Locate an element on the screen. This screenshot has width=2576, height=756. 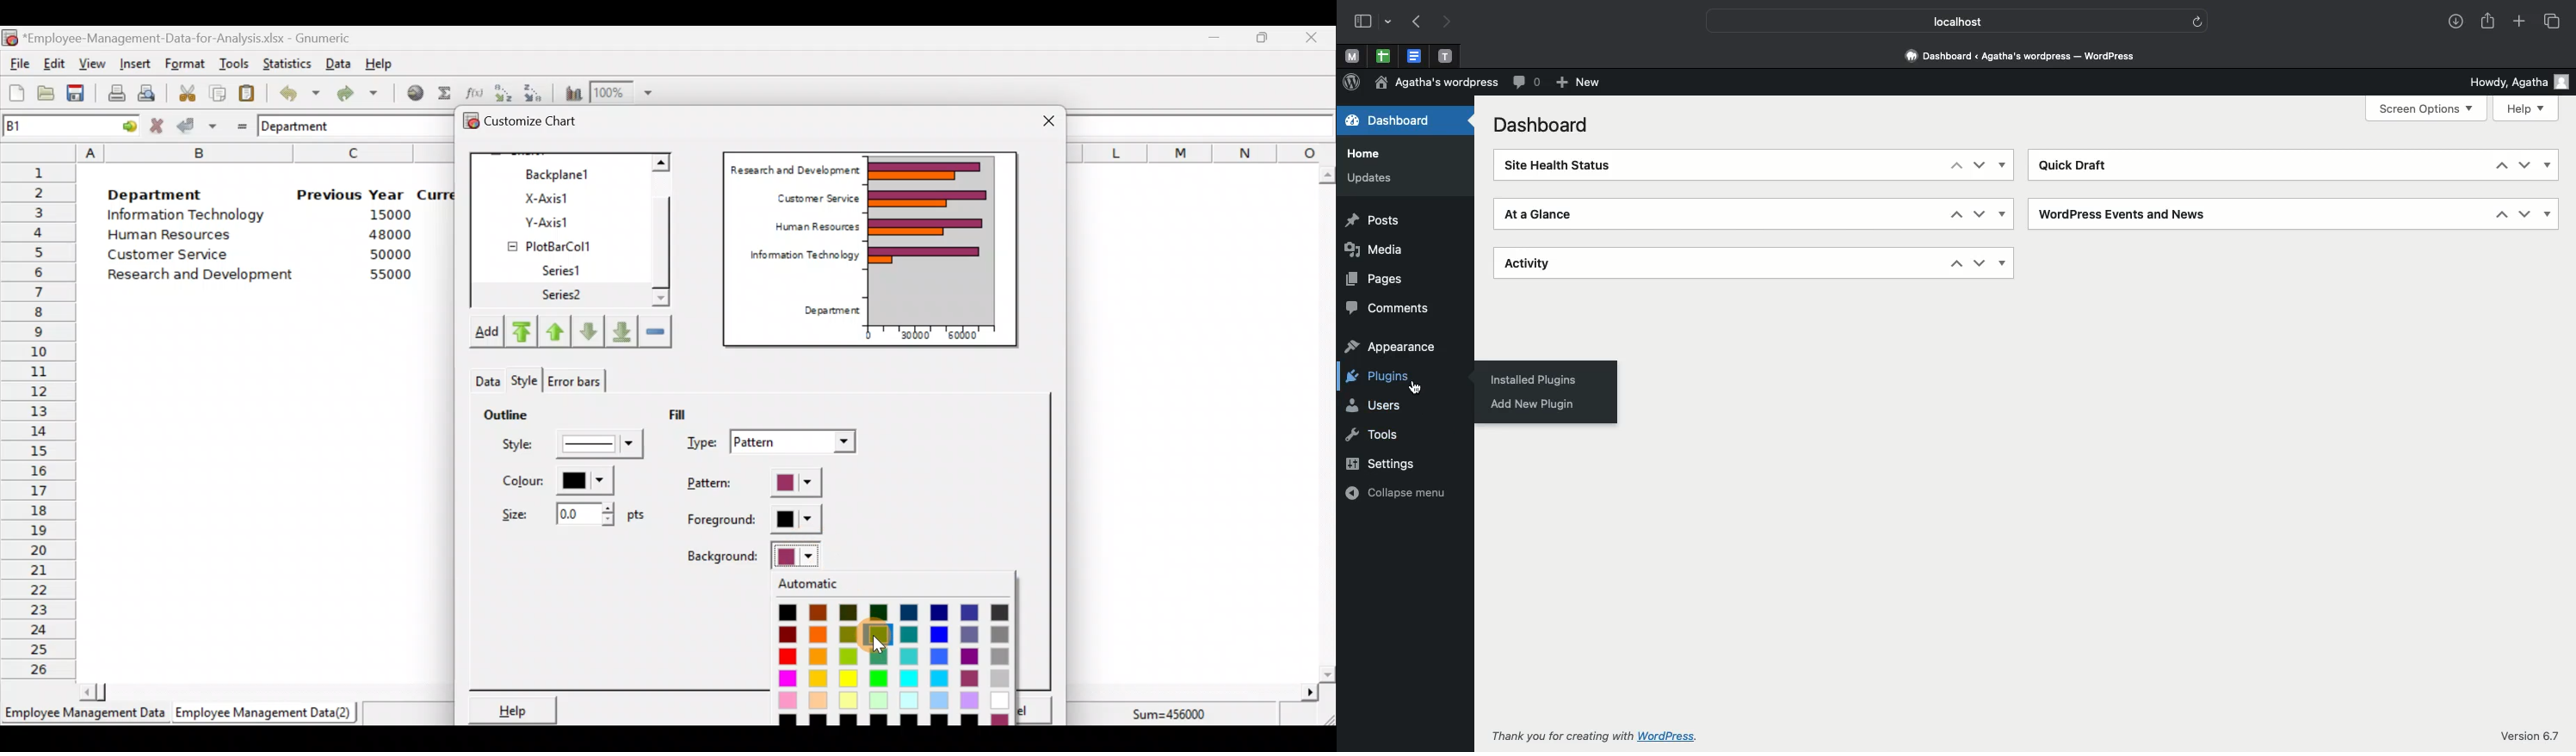
Localhost is located at coordinates (1945, 21).